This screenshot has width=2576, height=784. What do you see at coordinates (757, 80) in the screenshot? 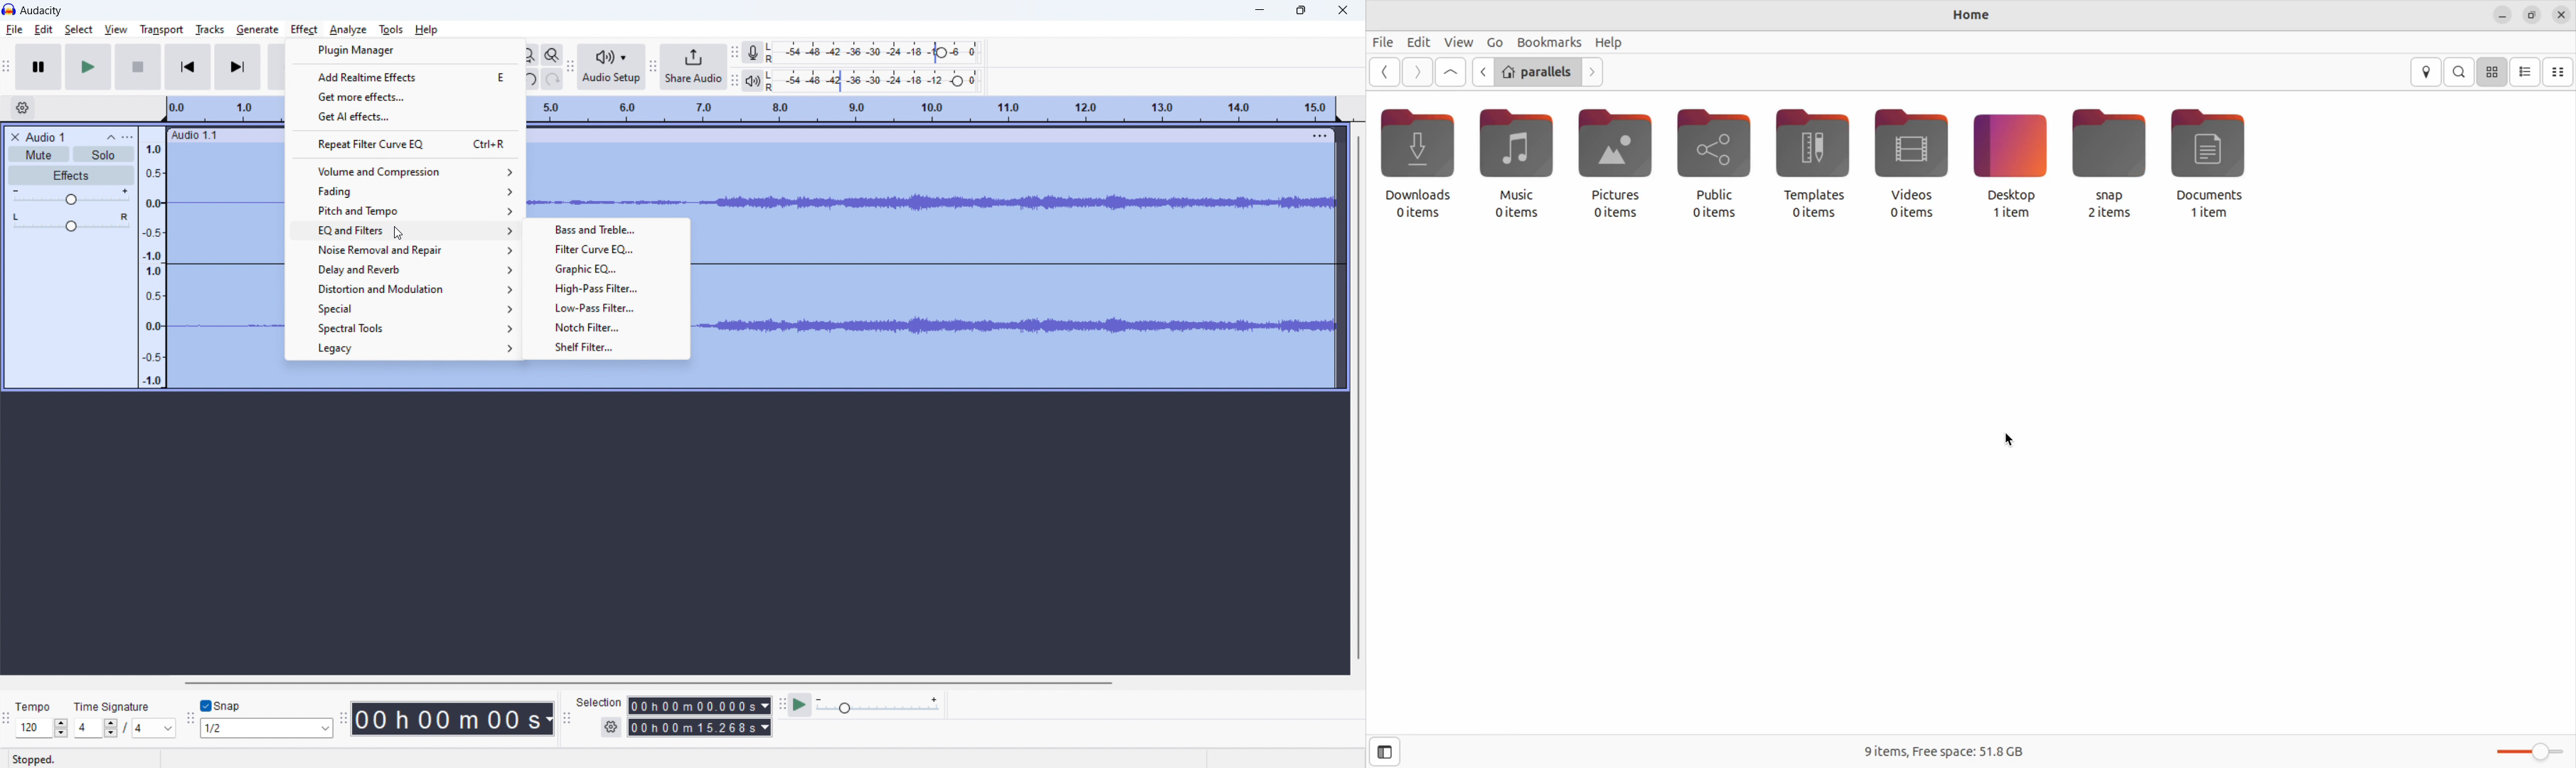
I see `playback meter` at bounding box center [757, 80].